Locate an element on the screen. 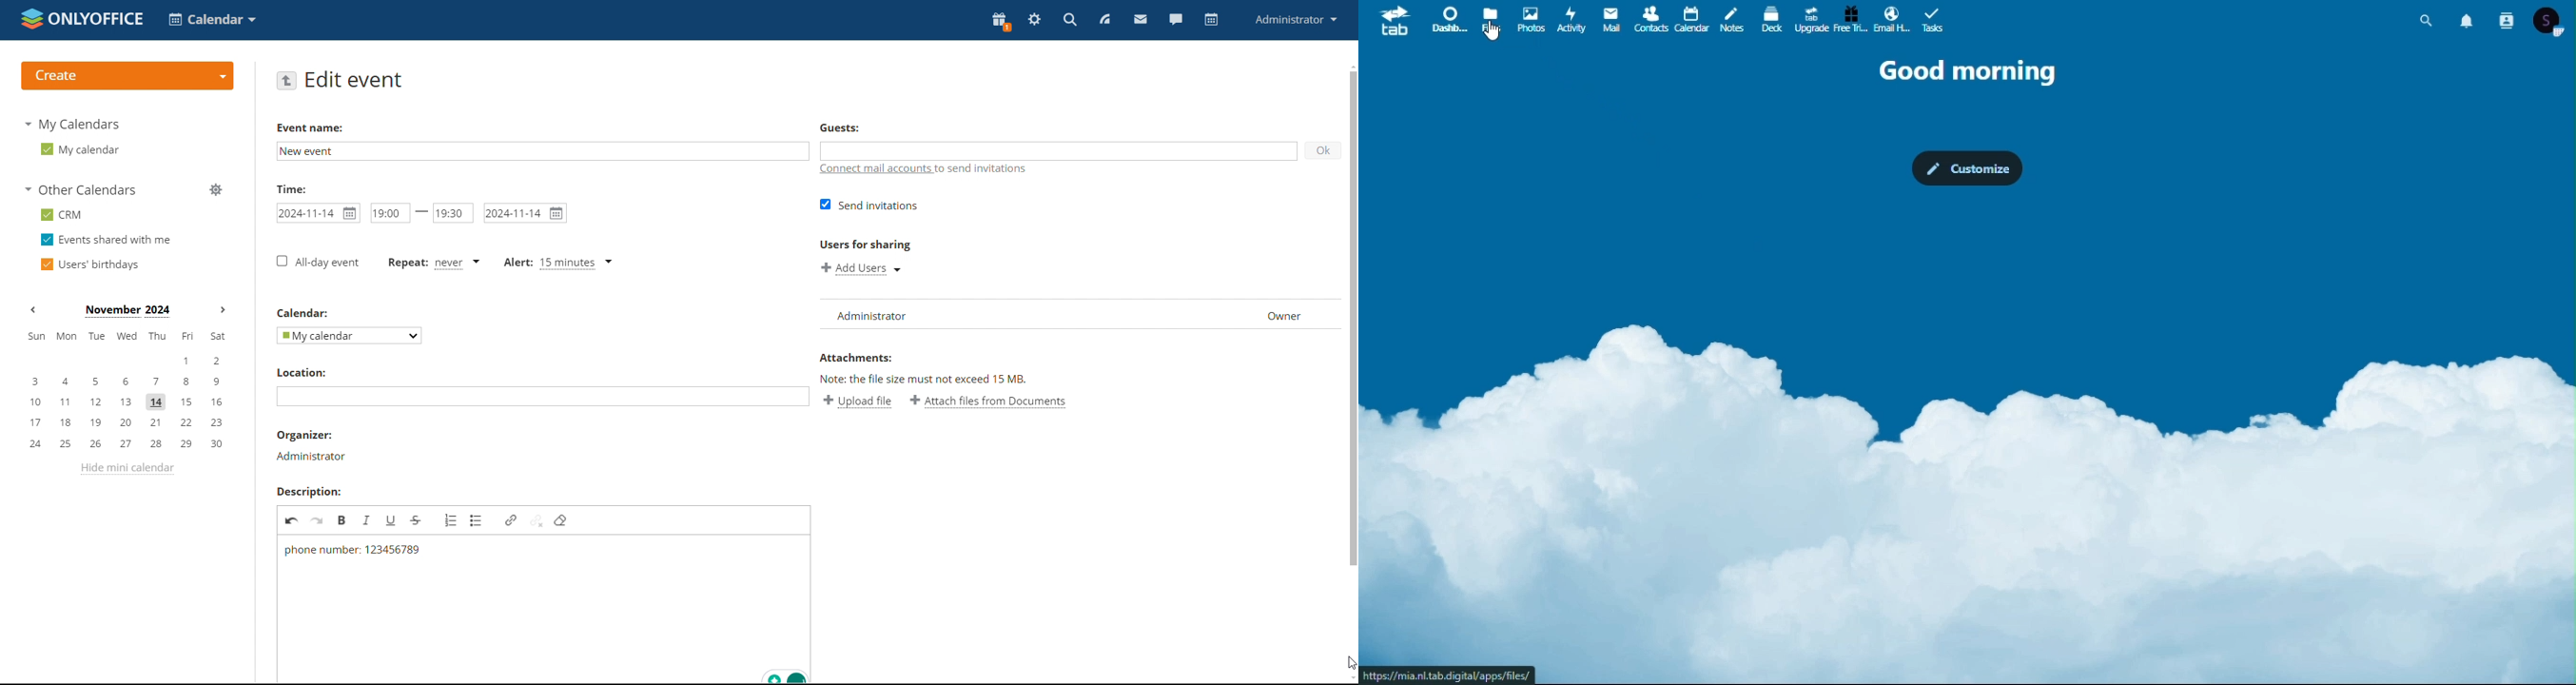 The image size is (2576, 700). select application is located at coordinates (214, 18).